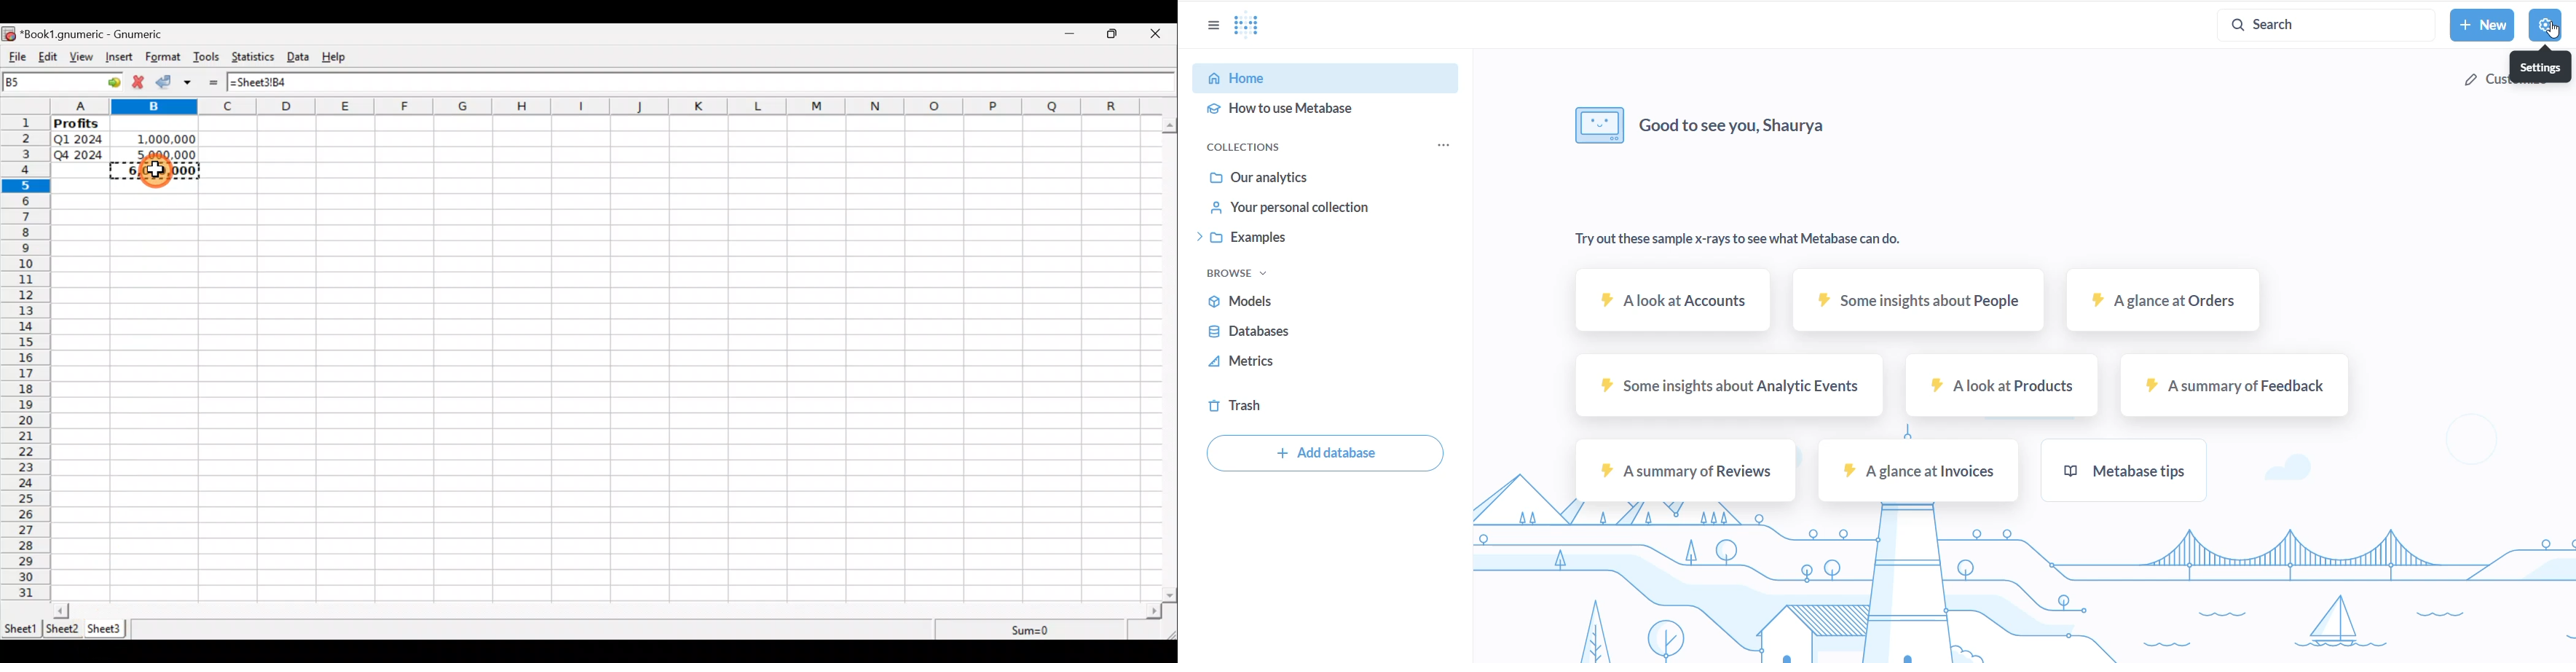  Describe the element at coordinates (80, 125) in the screenshot. I see `Profits` at that location.